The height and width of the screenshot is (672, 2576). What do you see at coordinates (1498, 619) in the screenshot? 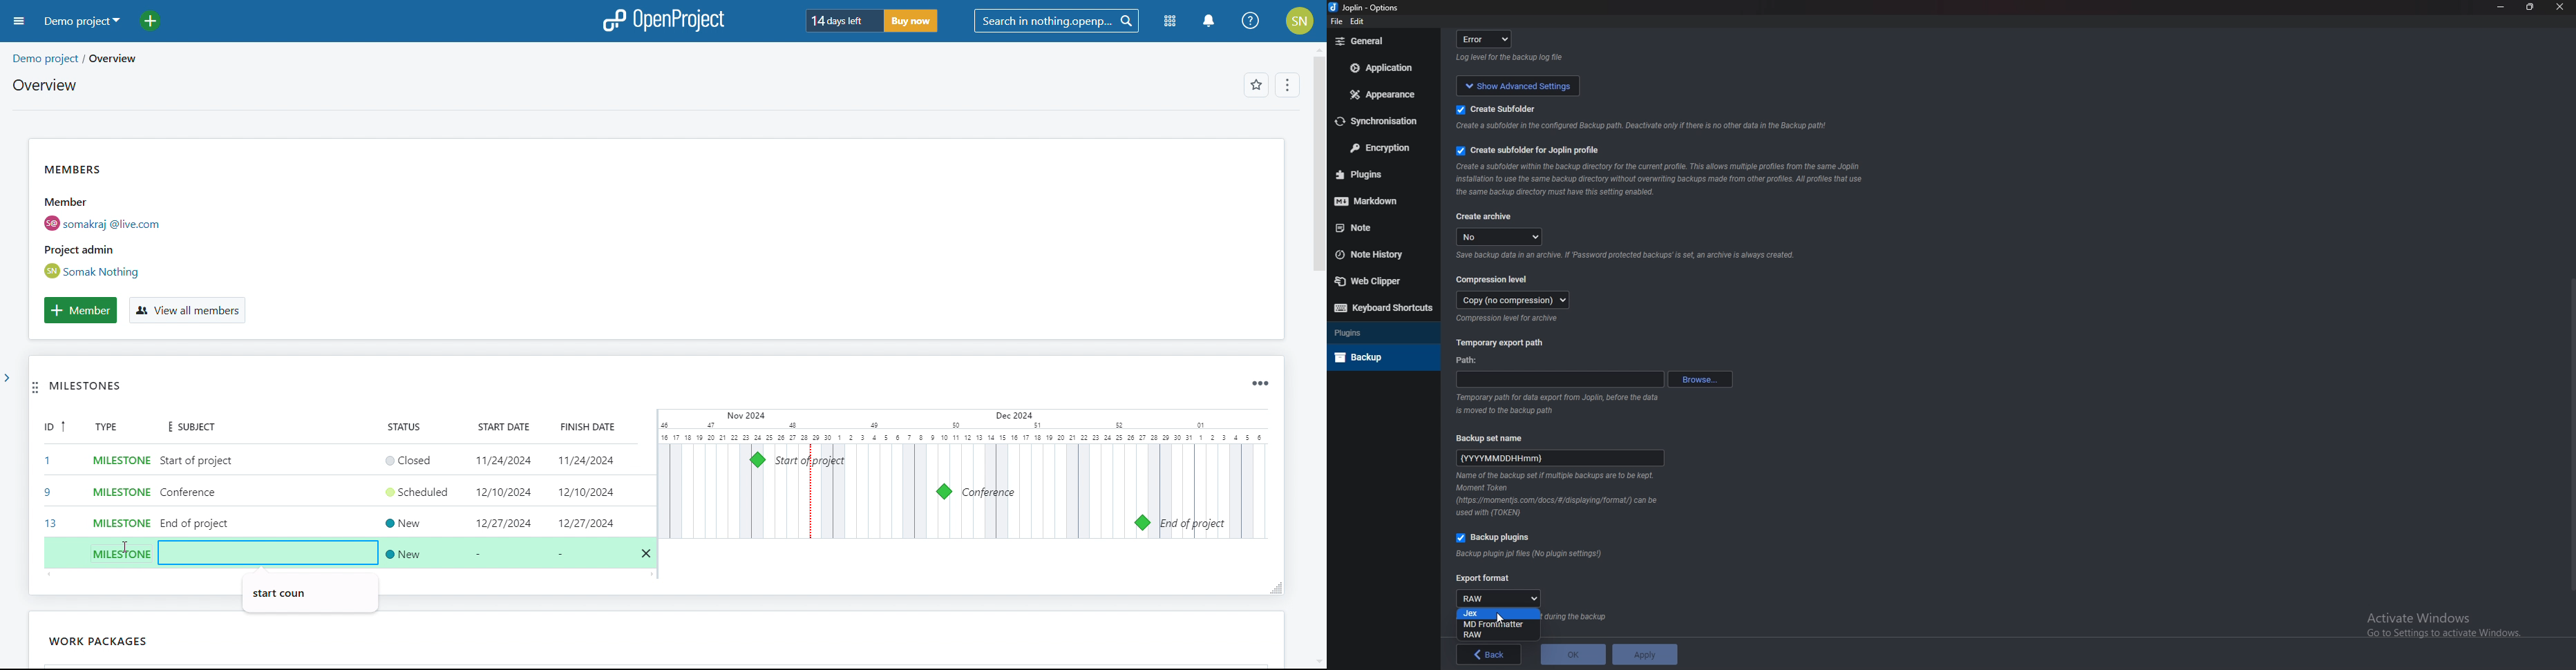
I see `cursor` at bounding box center [1498, 619].